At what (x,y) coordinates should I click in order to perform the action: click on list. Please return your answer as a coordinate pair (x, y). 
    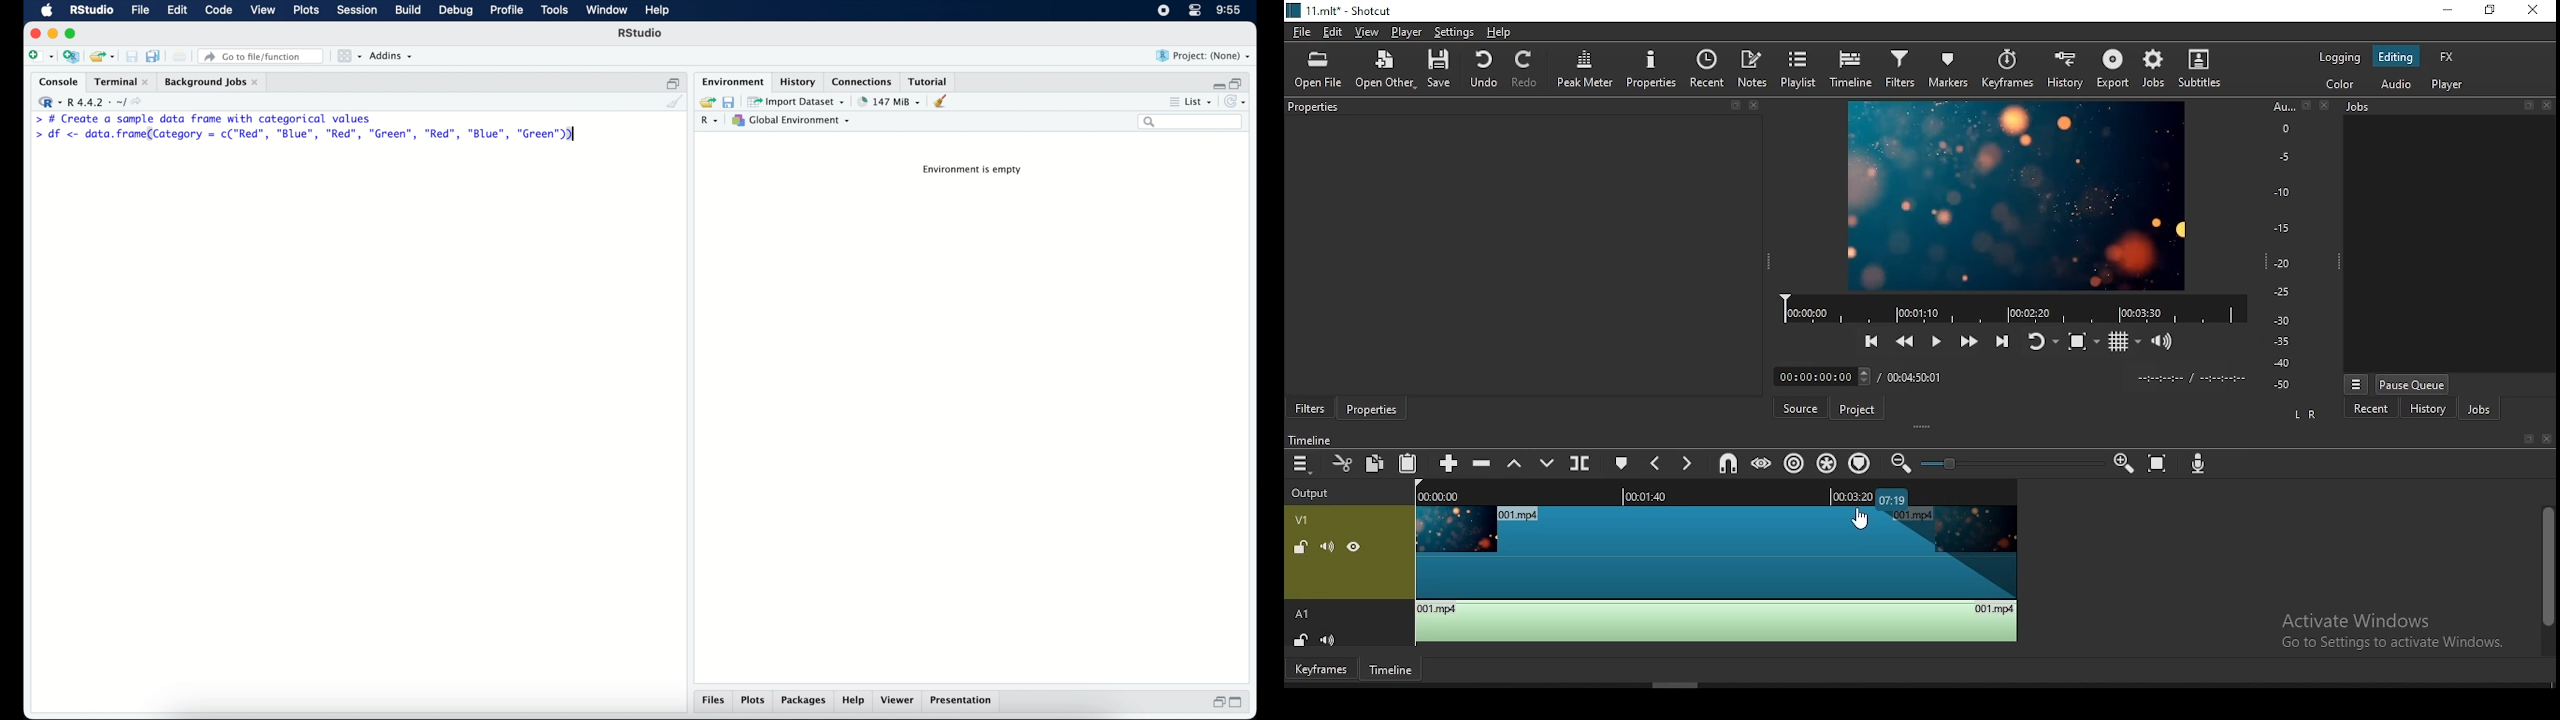
    Looking at the image, I should click on (1201, 101).